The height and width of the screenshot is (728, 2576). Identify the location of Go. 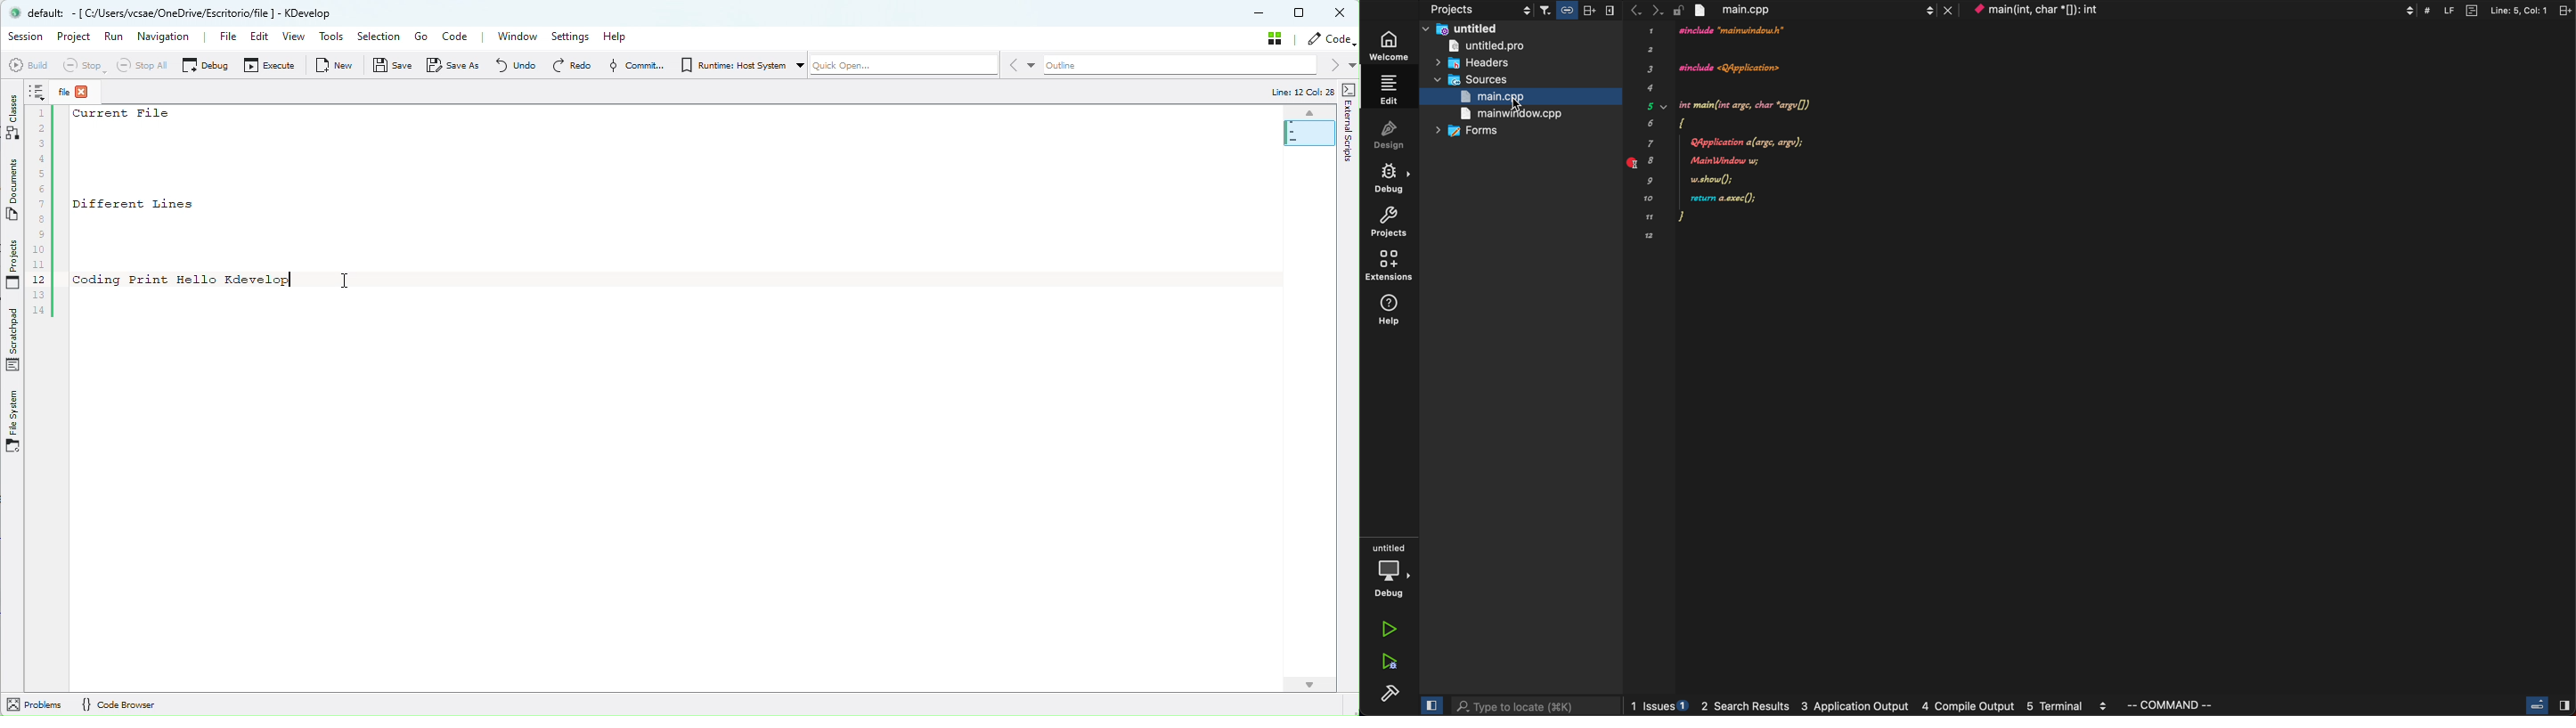
(422, 36).